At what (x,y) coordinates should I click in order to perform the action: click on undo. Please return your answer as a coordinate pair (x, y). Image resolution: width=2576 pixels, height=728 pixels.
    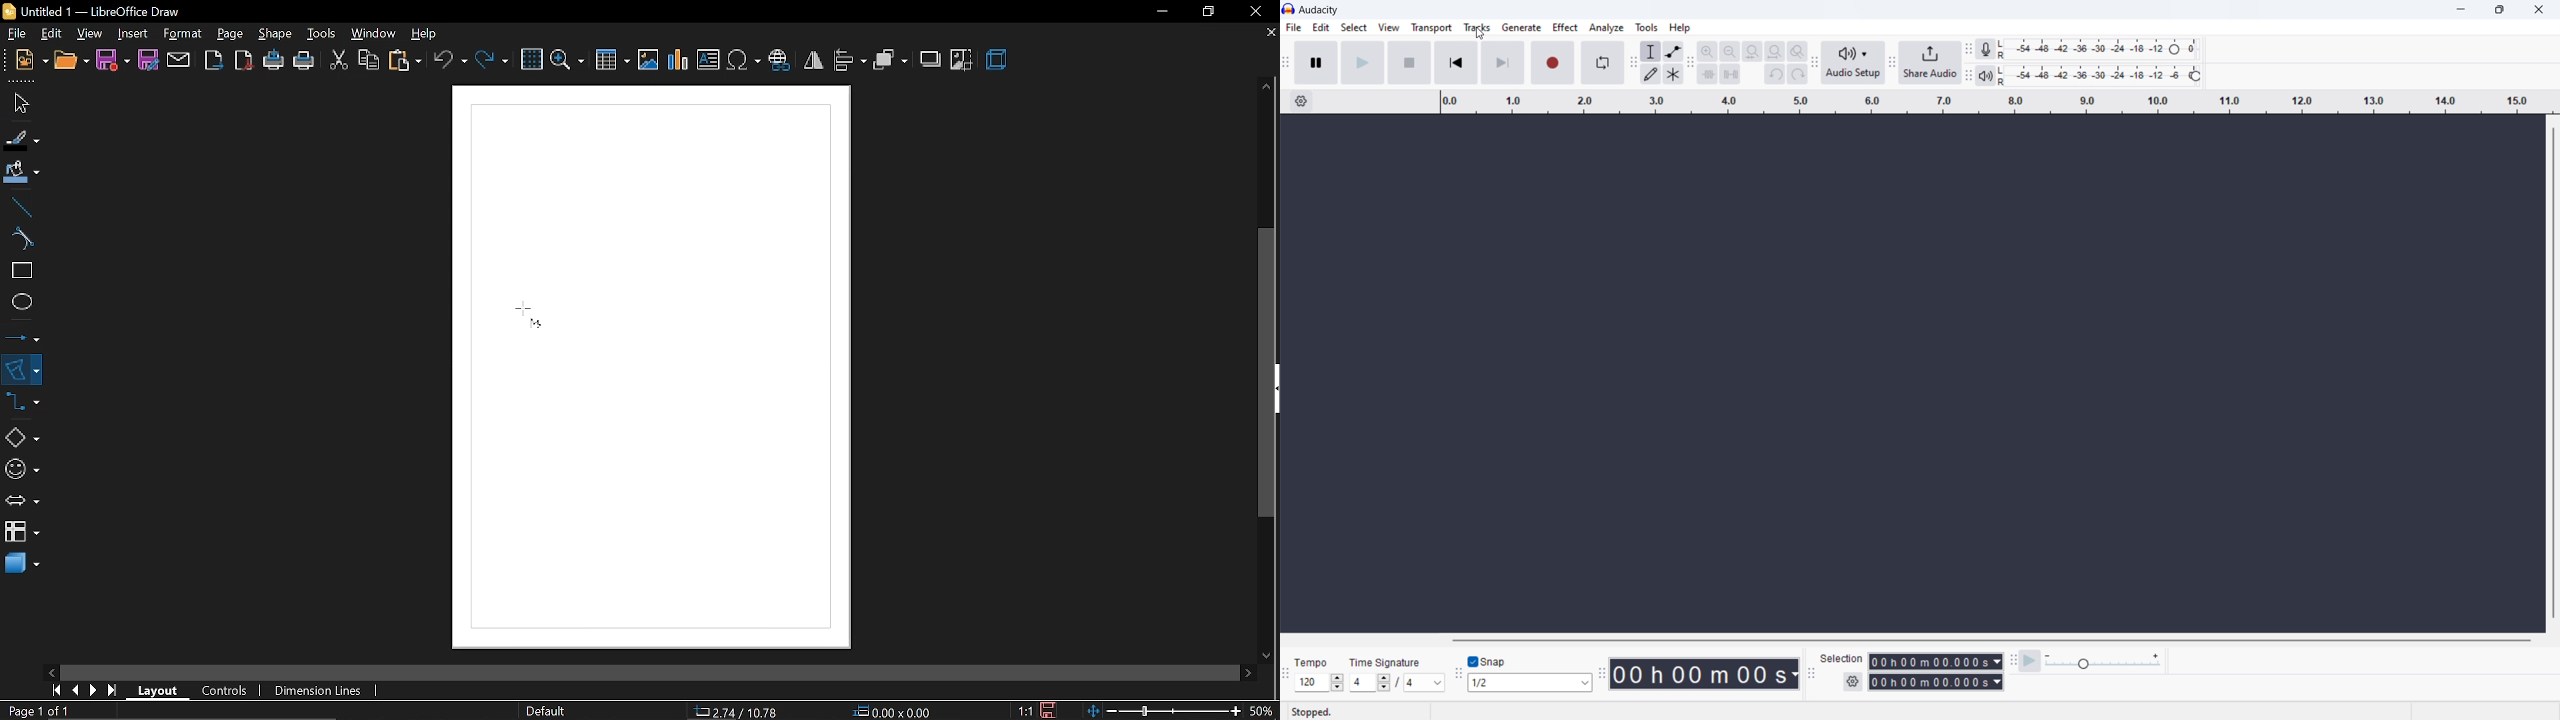
    Looking at the image, I should click on (451, 59).